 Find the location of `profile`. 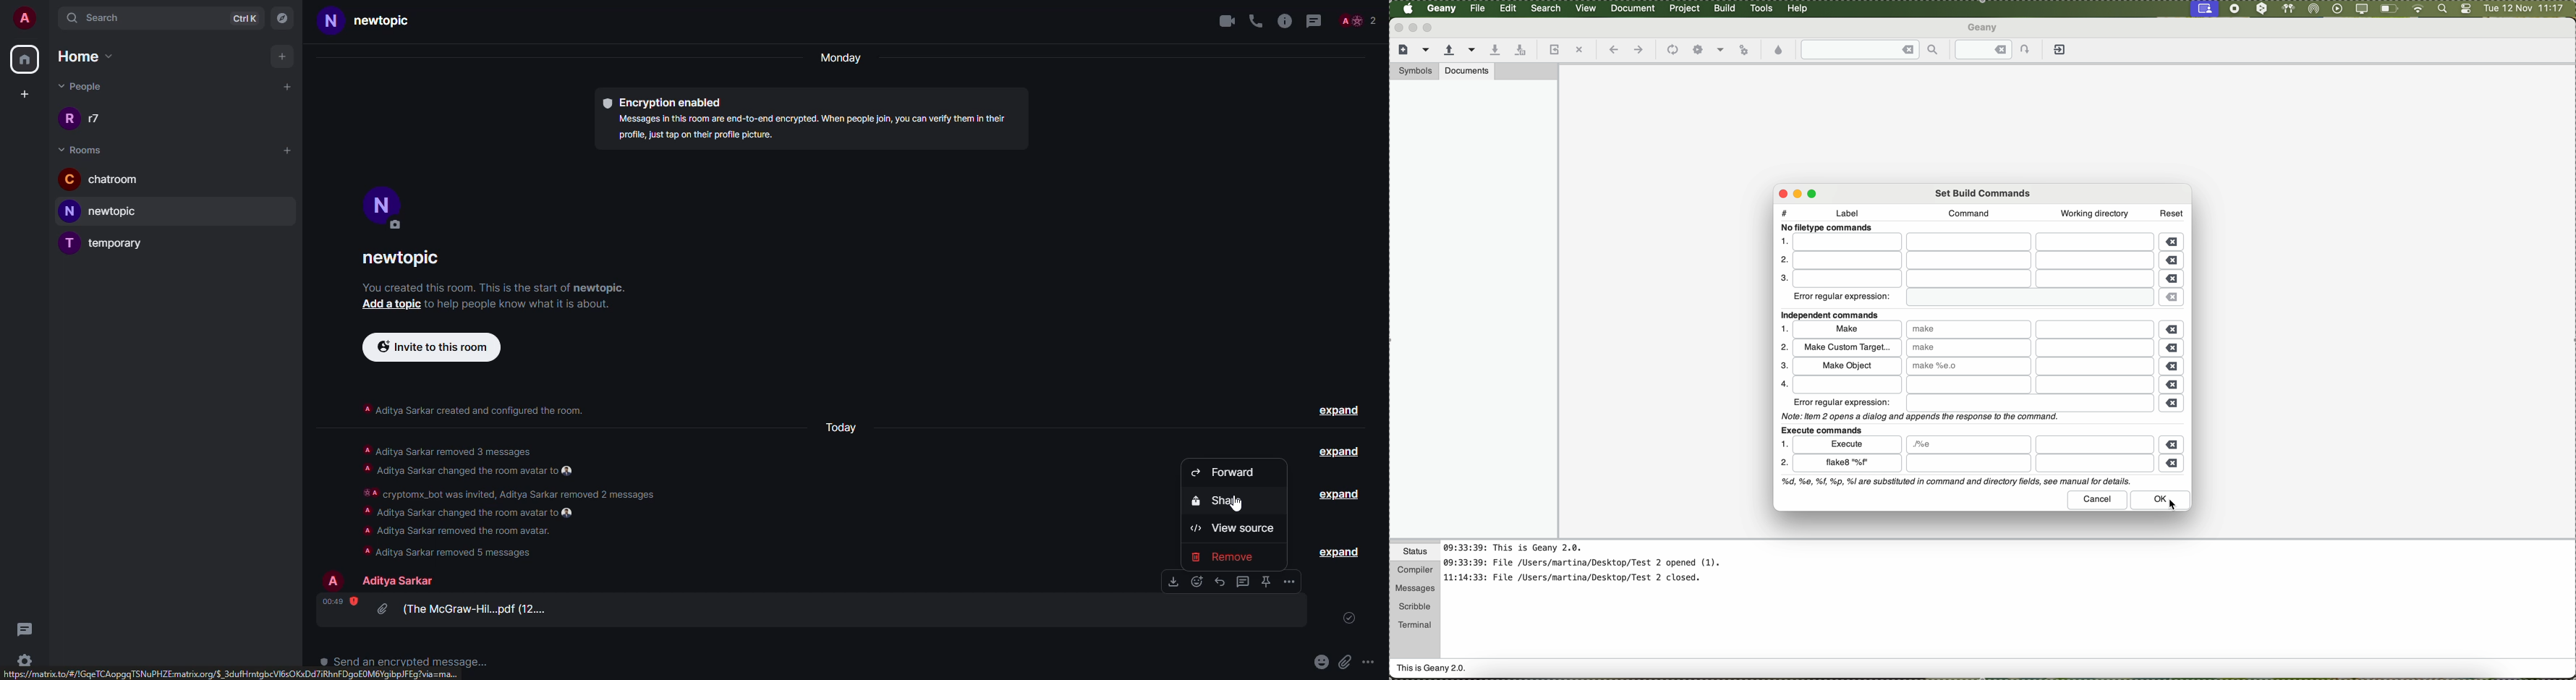

profile is located at coordinates (336, 580).